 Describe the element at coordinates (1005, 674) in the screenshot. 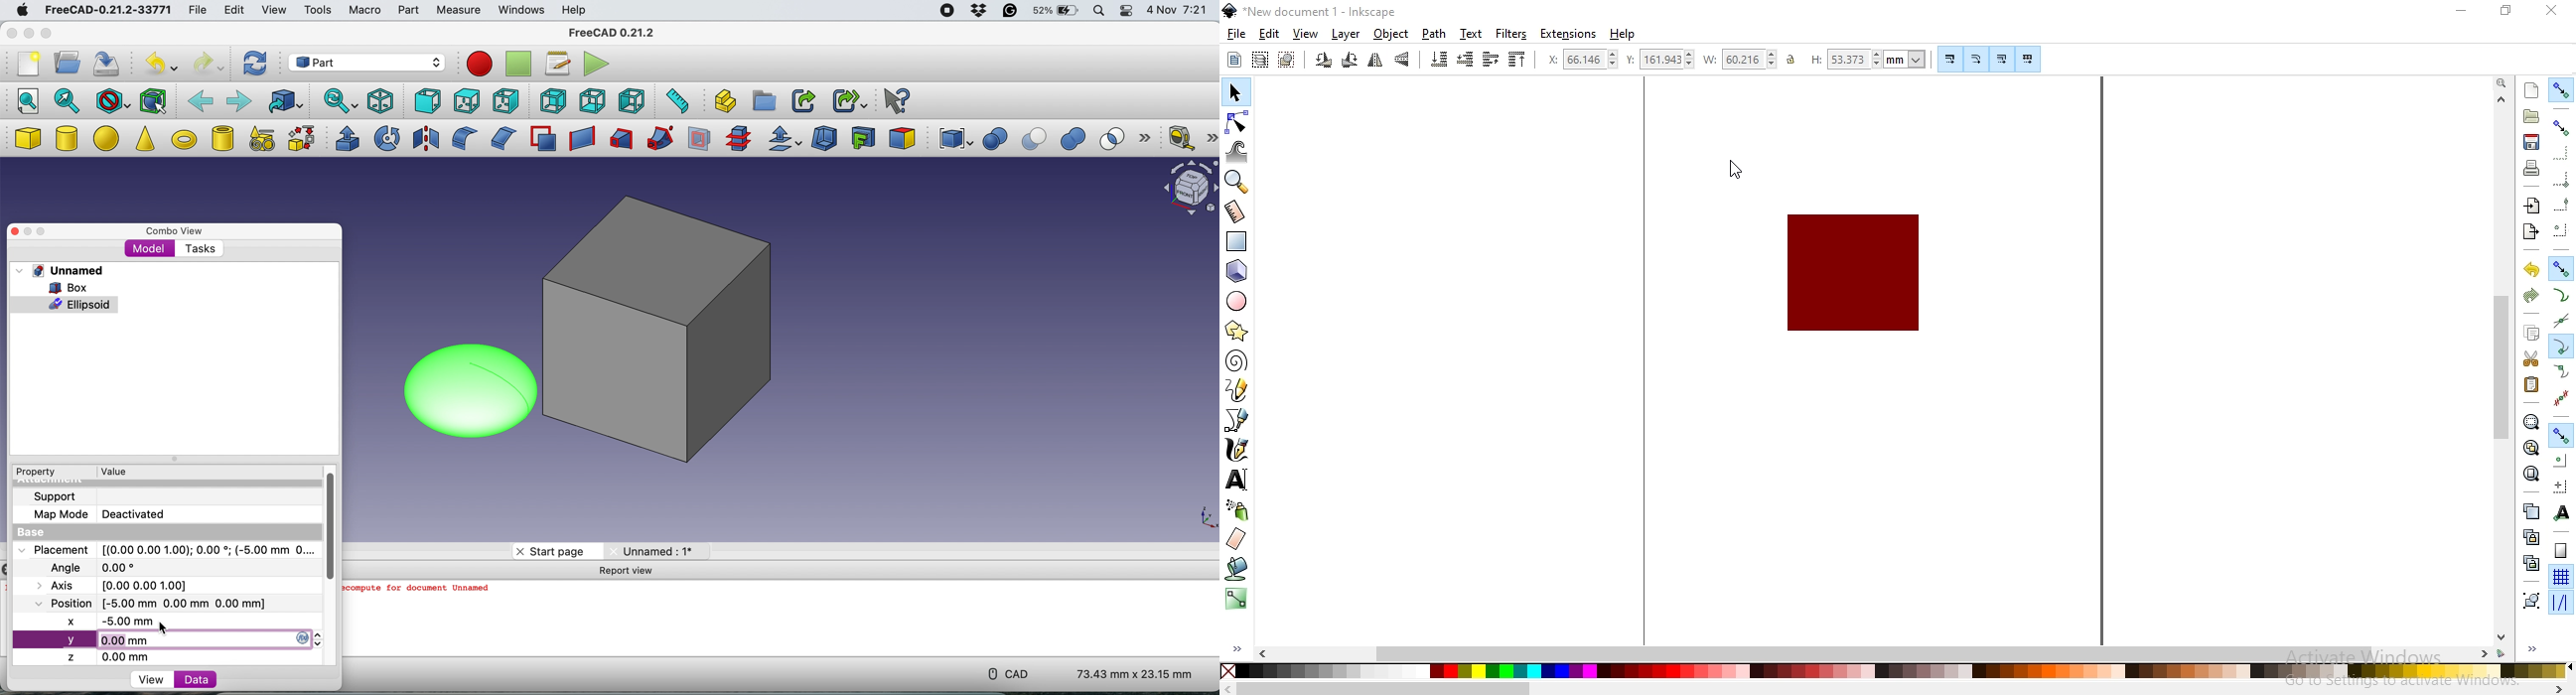

I see `cad` at that location.